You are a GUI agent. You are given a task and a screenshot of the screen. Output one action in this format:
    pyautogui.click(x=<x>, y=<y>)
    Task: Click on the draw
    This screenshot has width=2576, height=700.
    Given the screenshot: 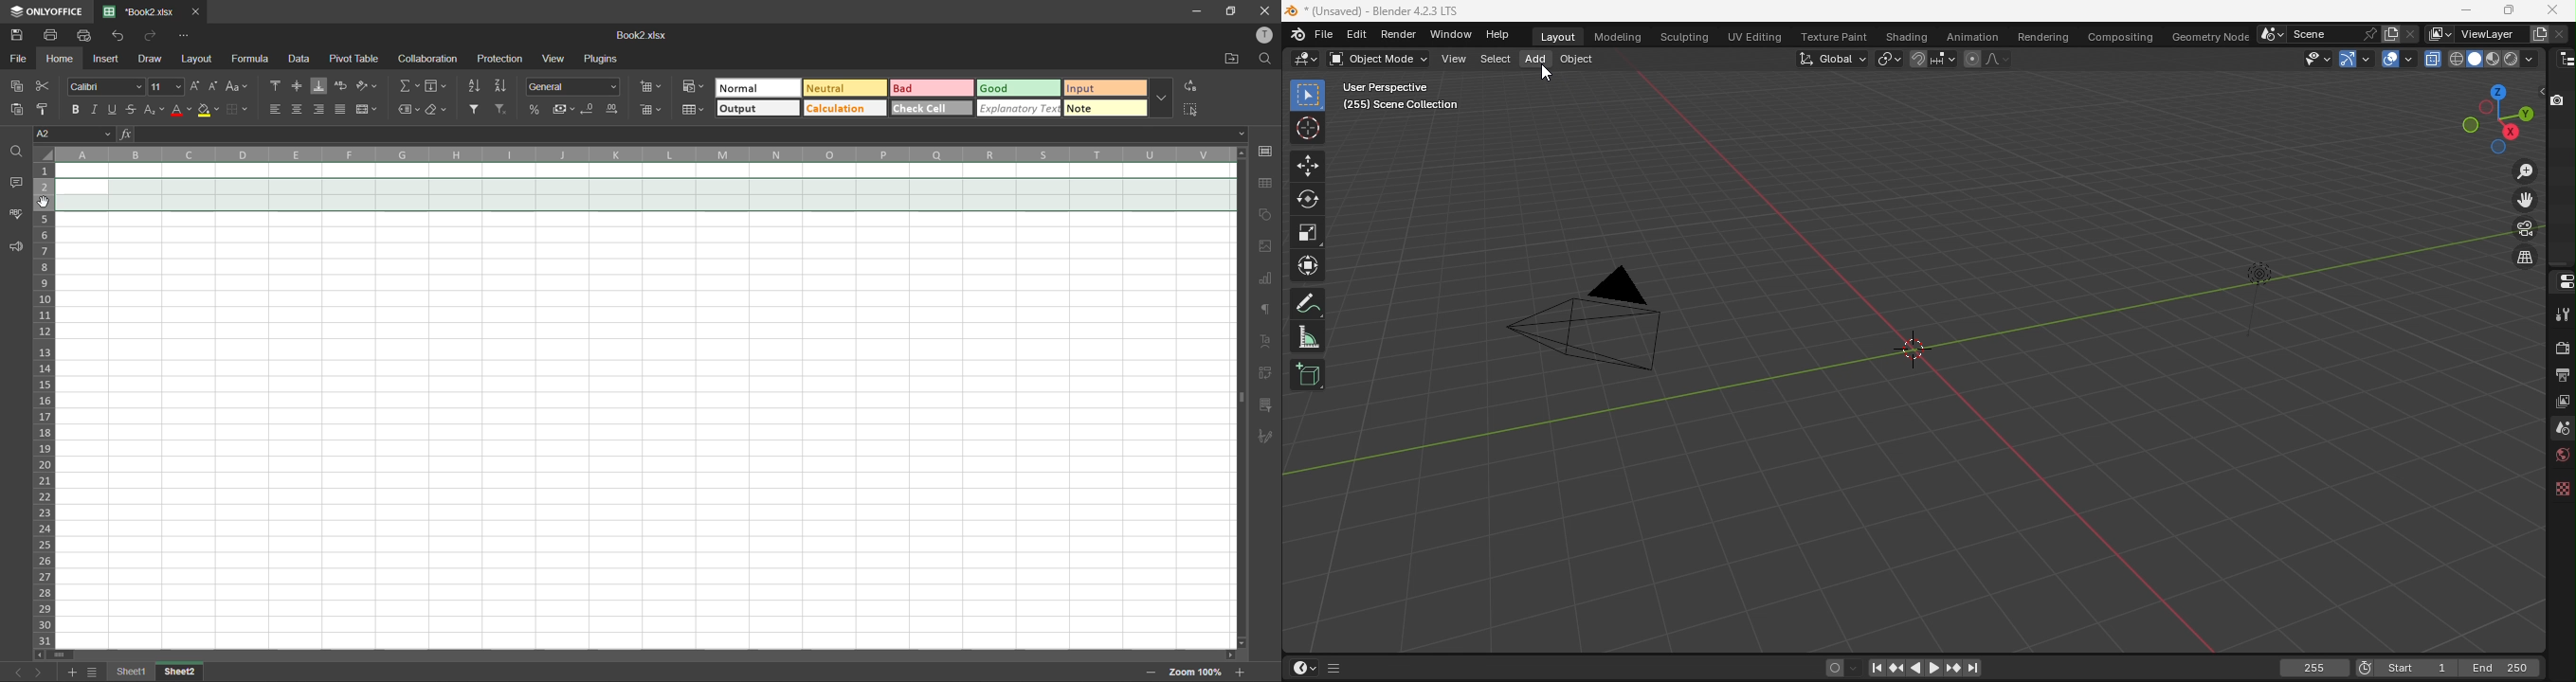 What is the action you would take?
    pyautogui.click(x=148, y=57)
    